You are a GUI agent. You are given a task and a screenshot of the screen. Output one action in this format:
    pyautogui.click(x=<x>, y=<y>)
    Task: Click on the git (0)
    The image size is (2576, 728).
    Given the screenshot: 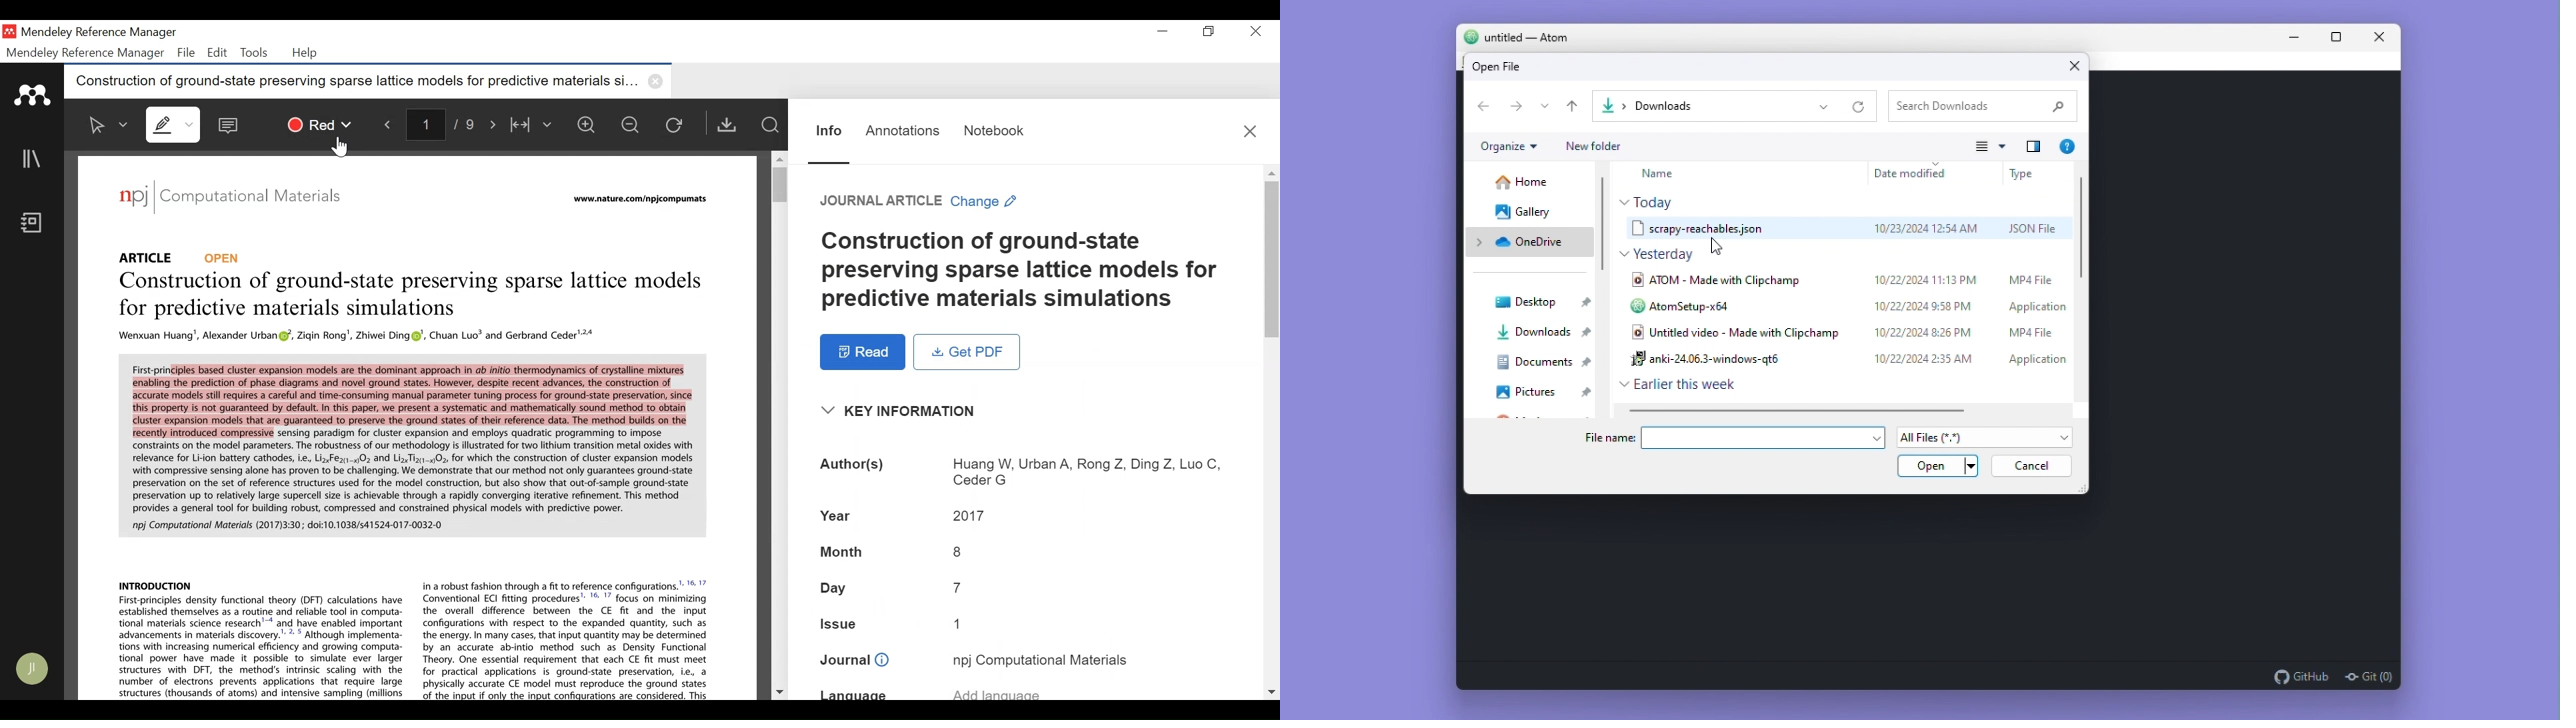 What is the action you would take?
    pyautogui.click(x=2367, y=676)
    